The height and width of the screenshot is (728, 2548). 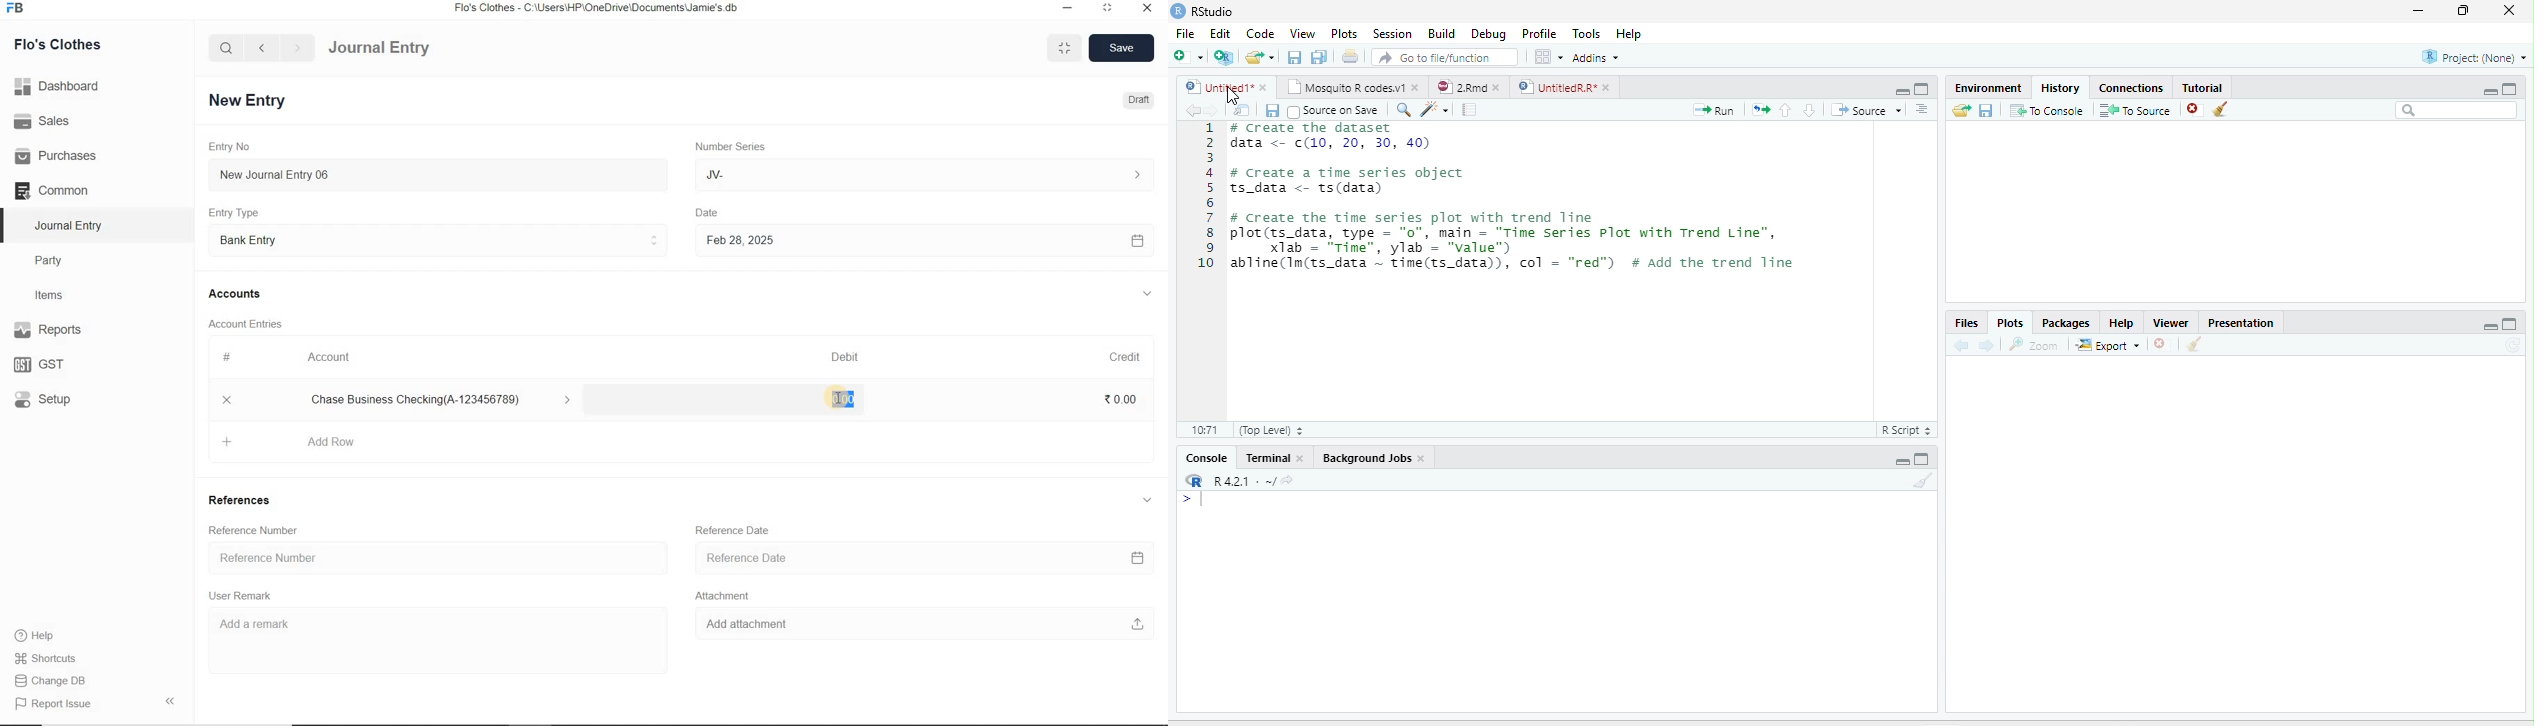 What do you see at coordinates (1585, 33) in the screenshot?
I see `Tools` at bounding box center [1585, 33].